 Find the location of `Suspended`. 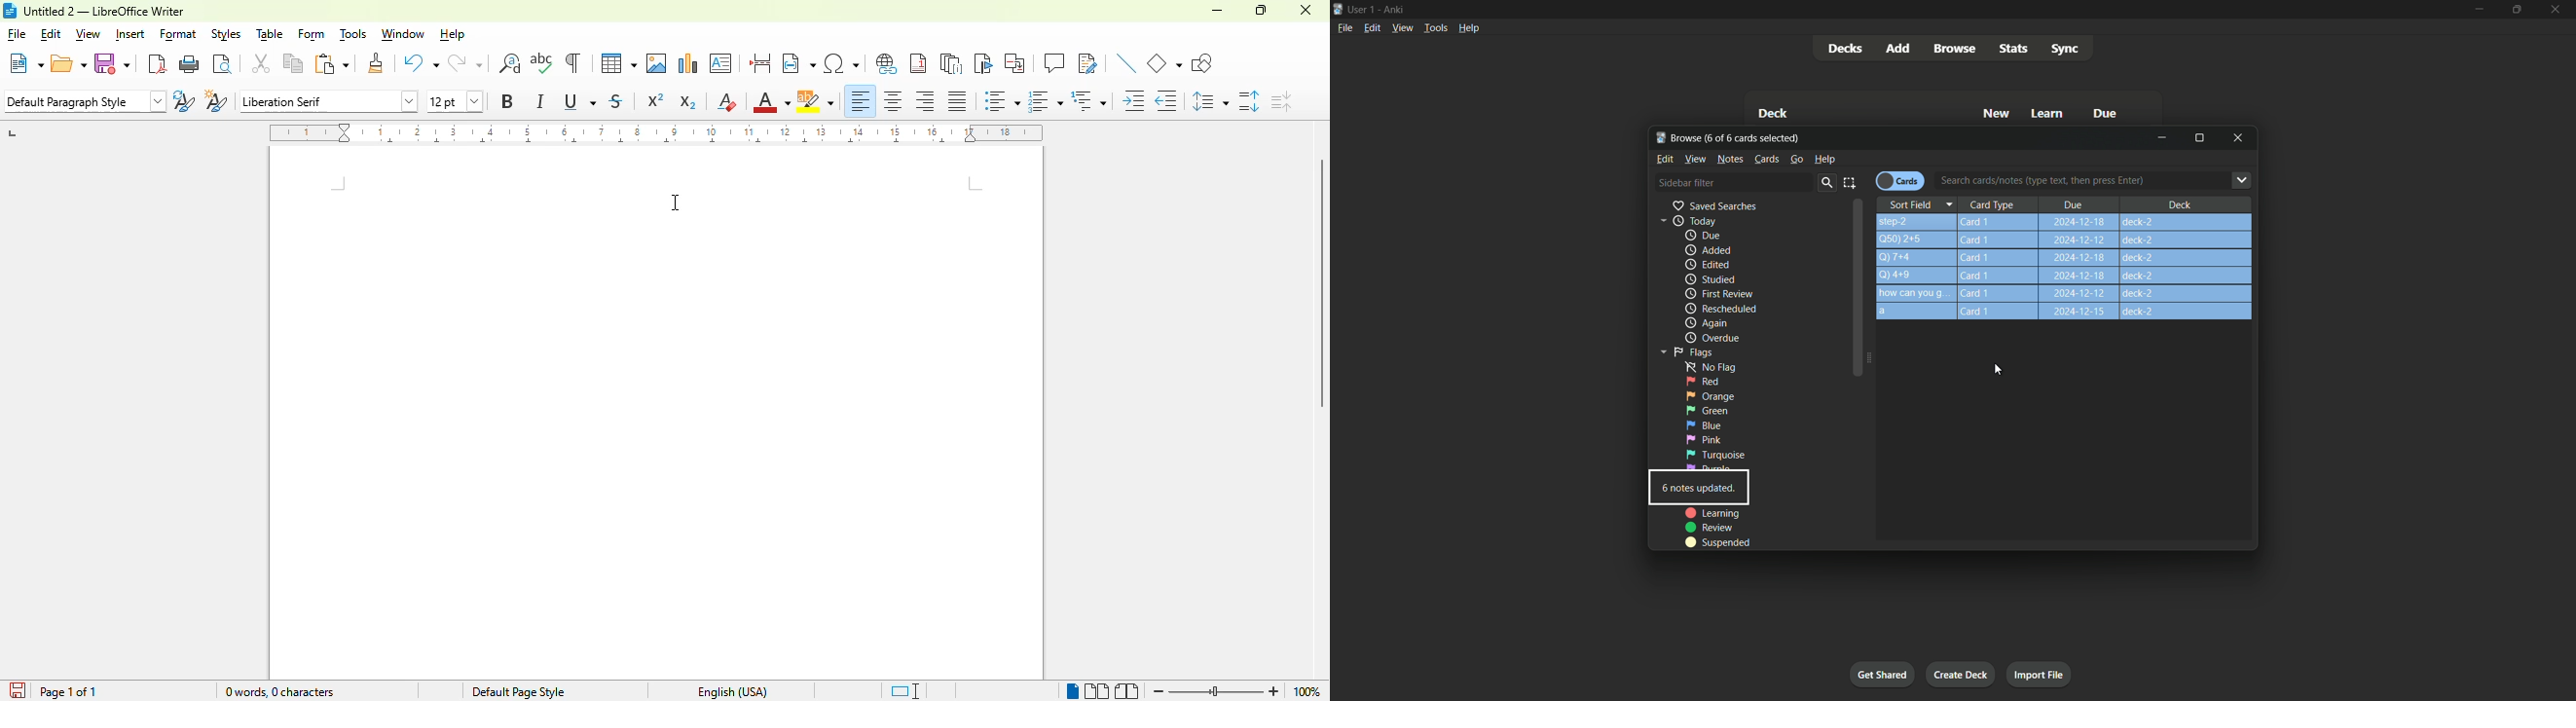

Suspended is located at coordinates (1724, 541).